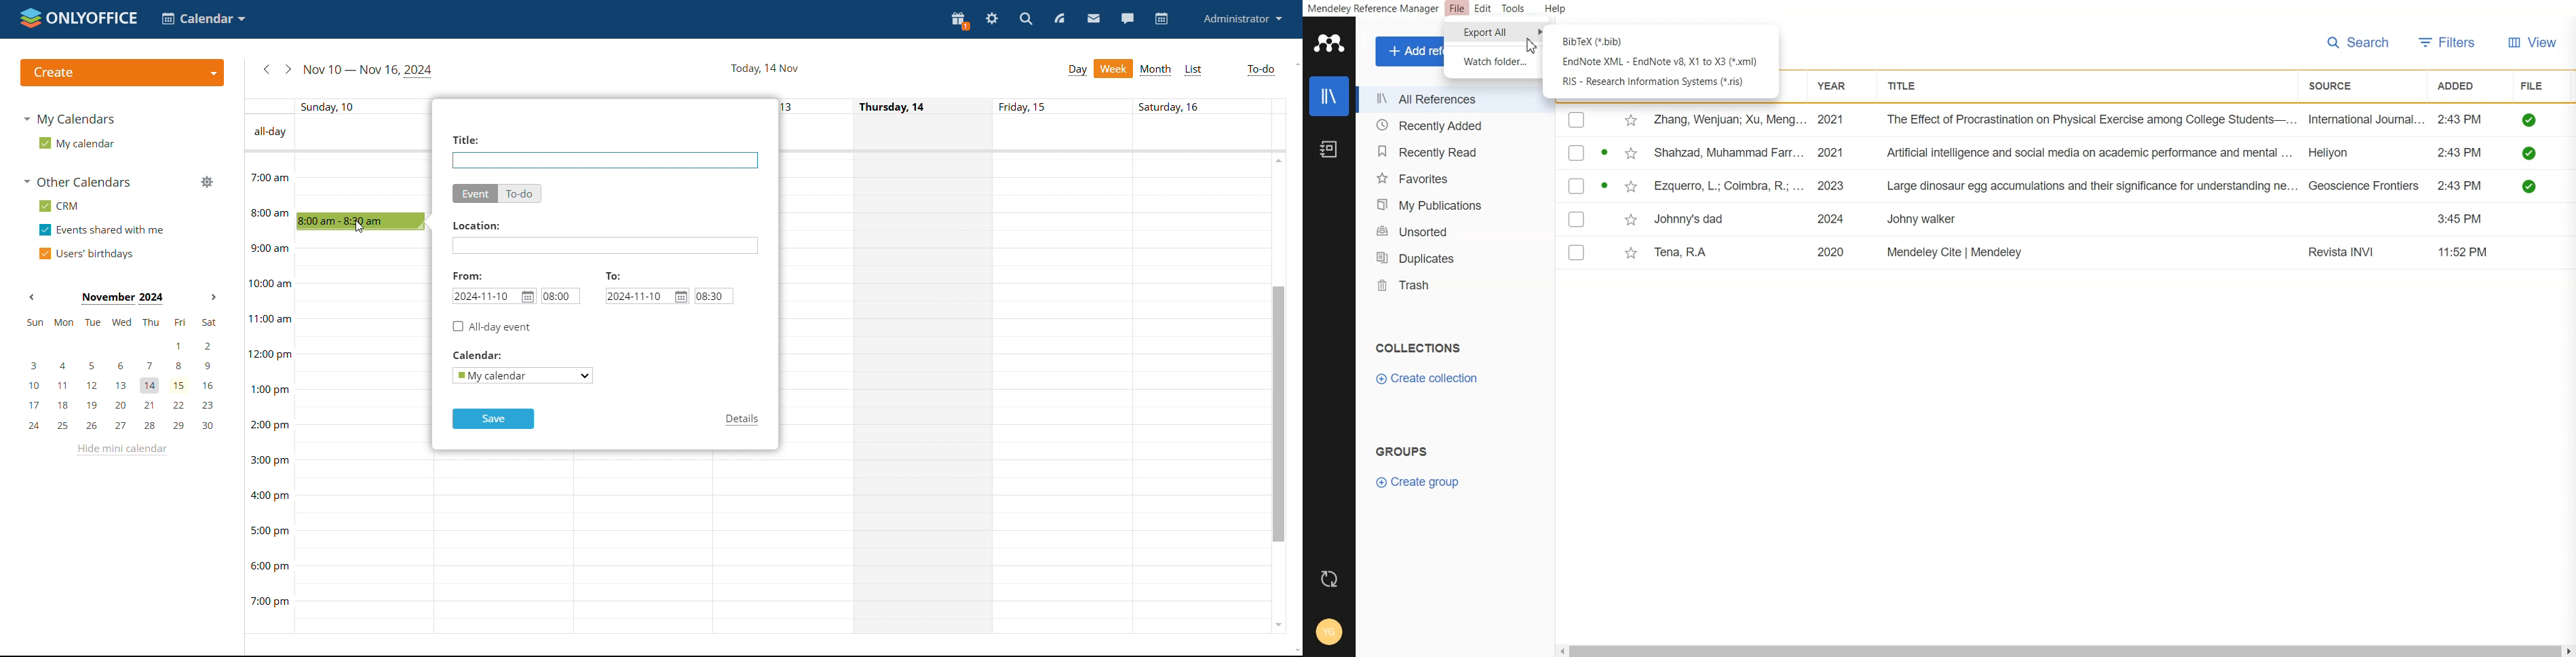  I want to click on All References, so click(1449, 100).